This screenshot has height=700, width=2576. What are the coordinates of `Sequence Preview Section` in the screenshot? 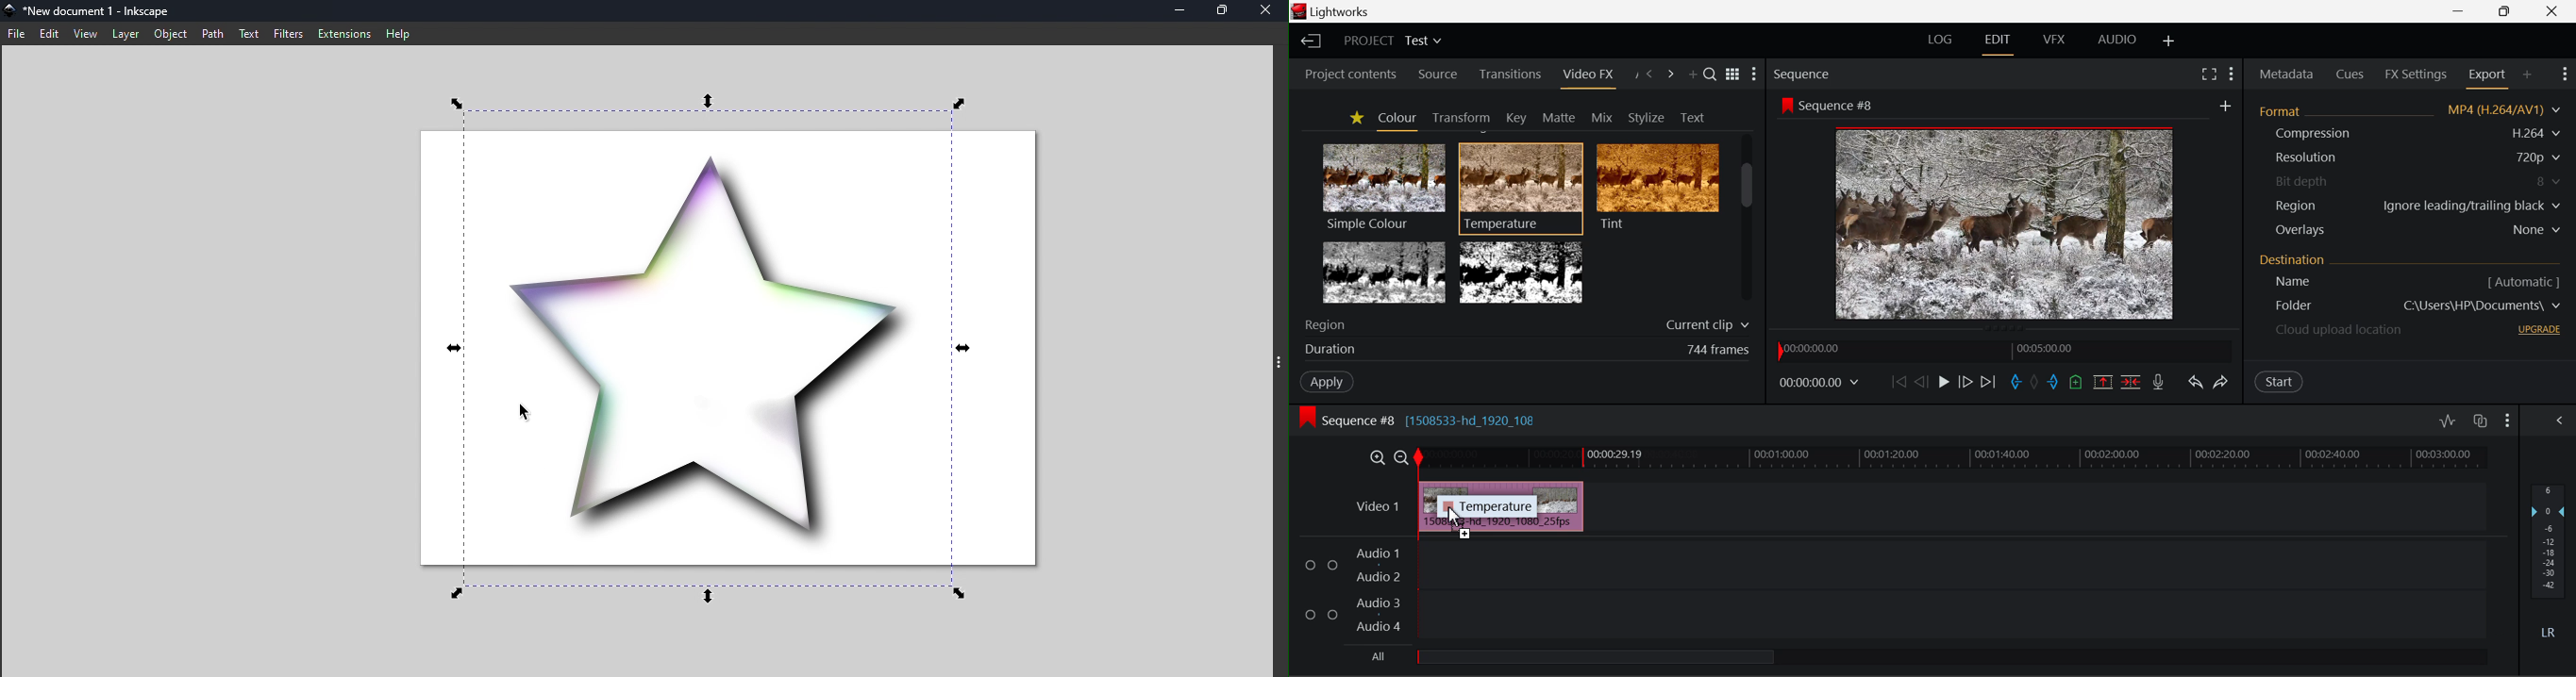 It's located at (1804, 76).